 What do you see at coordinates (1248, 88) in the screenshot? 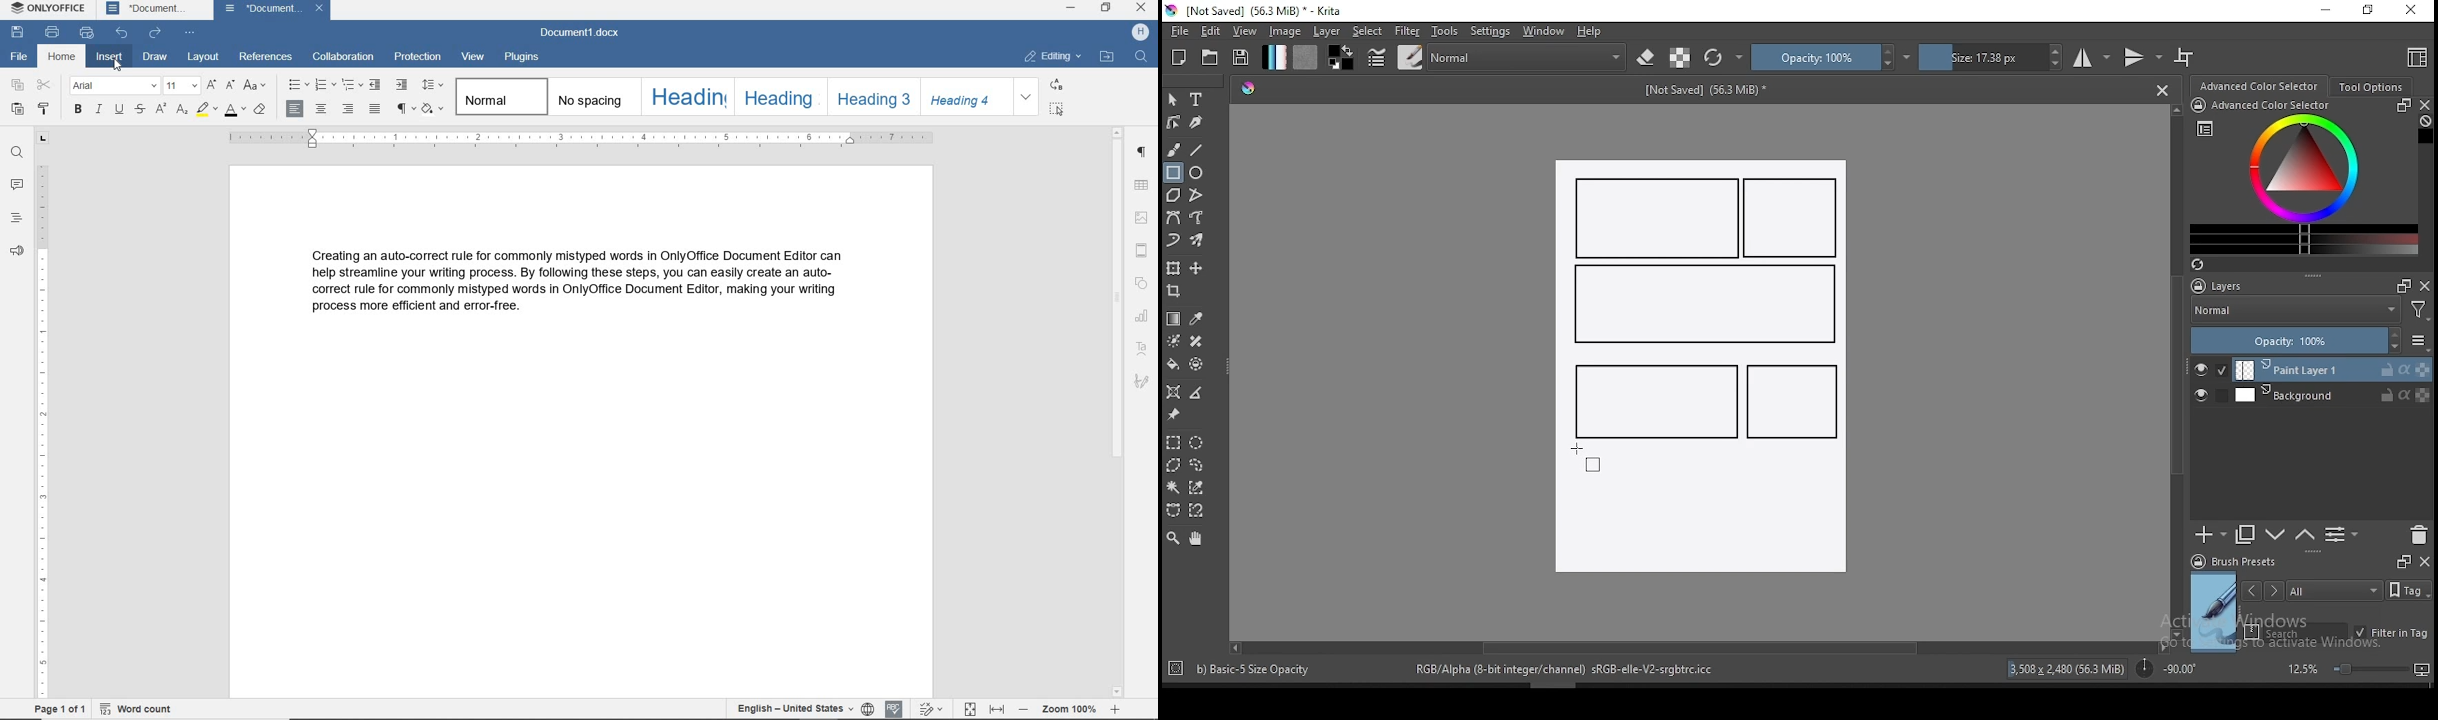
I see `Hue` at bounding box center [1248, 88].